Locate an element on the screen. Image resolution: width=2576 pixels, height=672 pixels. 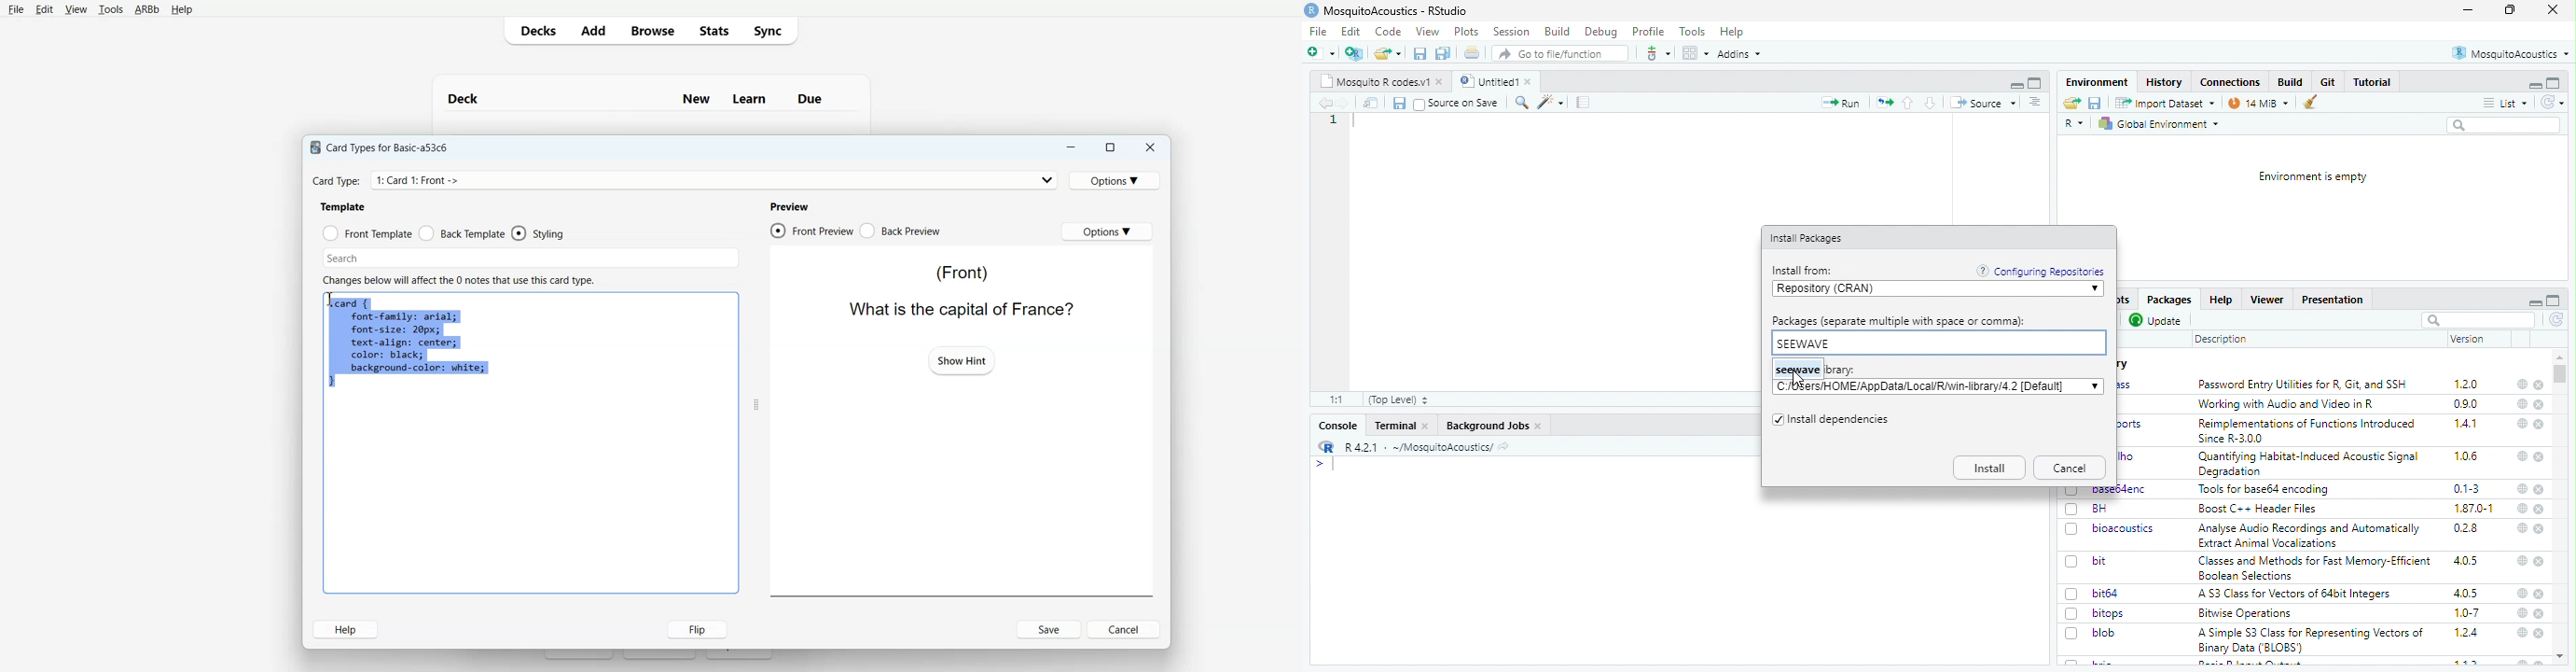
Help is located at coordinates (182, 10).